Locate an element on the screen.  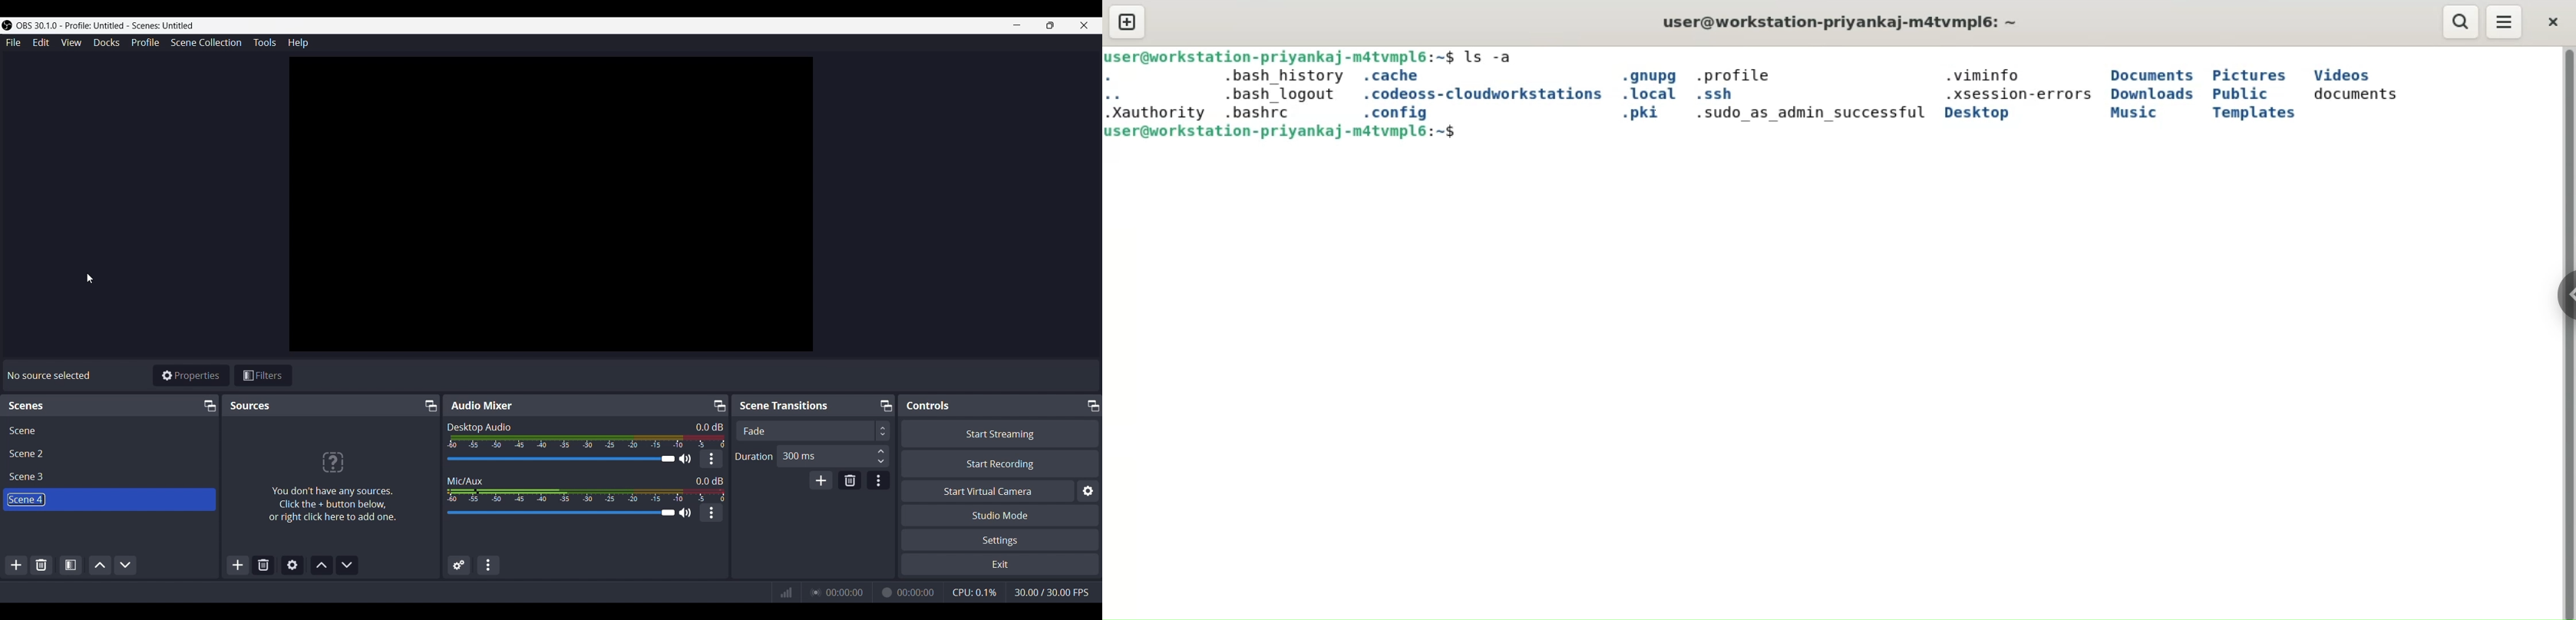
Transition Type Dropdown is located at coordinates (945, 431).